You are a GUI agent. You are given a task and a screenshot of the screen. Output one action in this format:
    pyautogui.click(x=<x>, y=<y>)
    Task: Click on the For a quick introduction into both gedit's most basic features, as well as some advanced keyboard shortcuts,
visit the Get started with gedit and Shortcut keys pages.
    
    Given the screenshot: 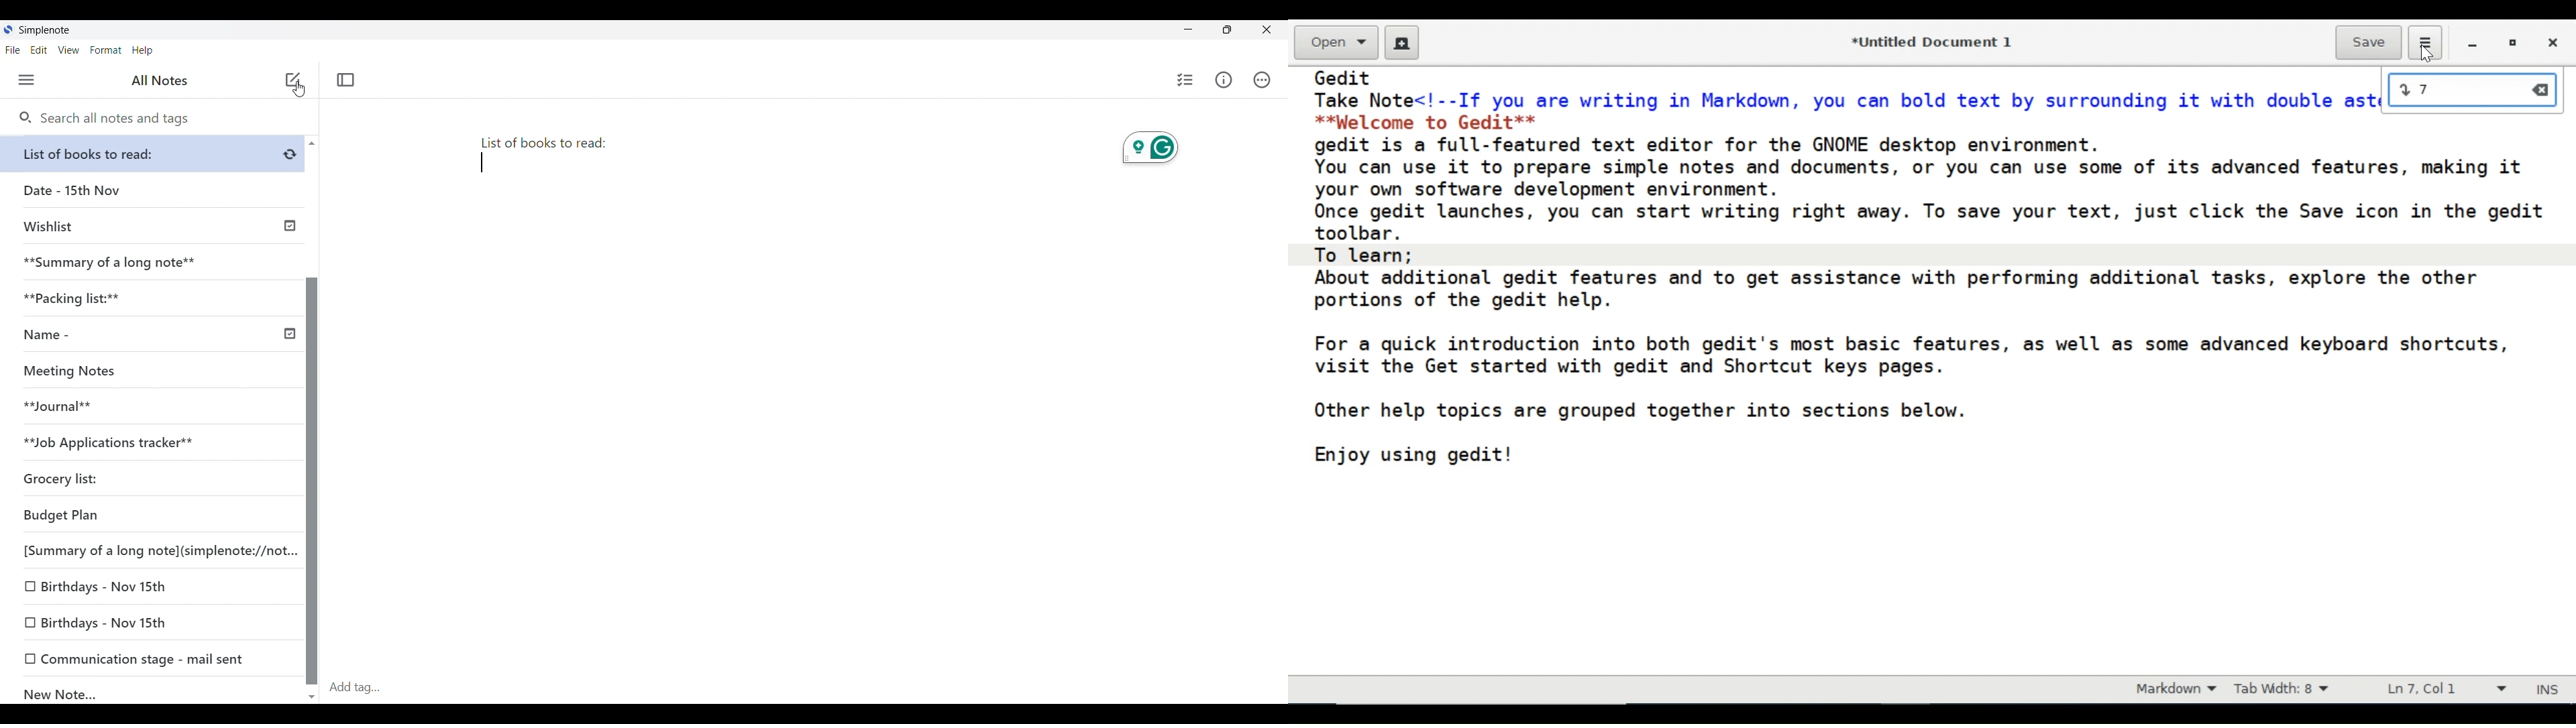 What is the action you would take?
    pyautogui.click(x=1912, y=355)
    